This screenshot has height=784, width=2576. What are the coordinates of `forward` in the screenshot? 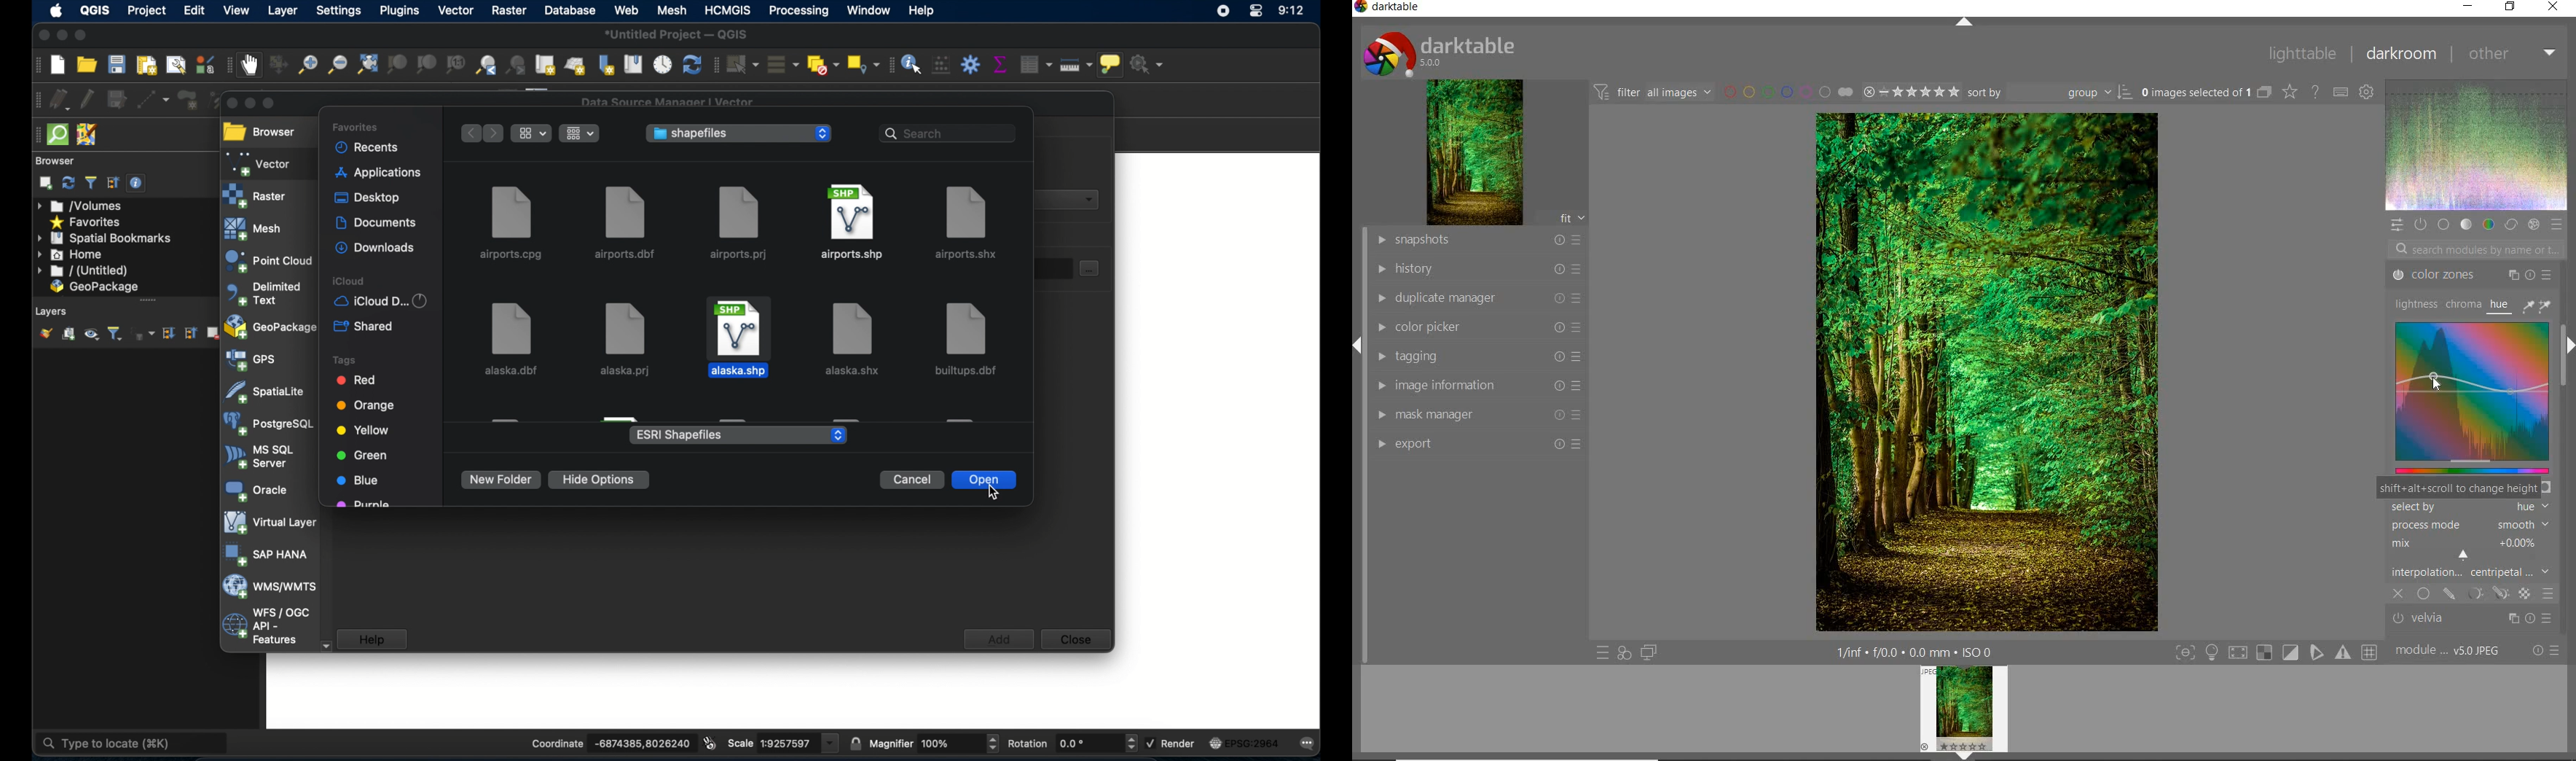 It's located at (494, 134).